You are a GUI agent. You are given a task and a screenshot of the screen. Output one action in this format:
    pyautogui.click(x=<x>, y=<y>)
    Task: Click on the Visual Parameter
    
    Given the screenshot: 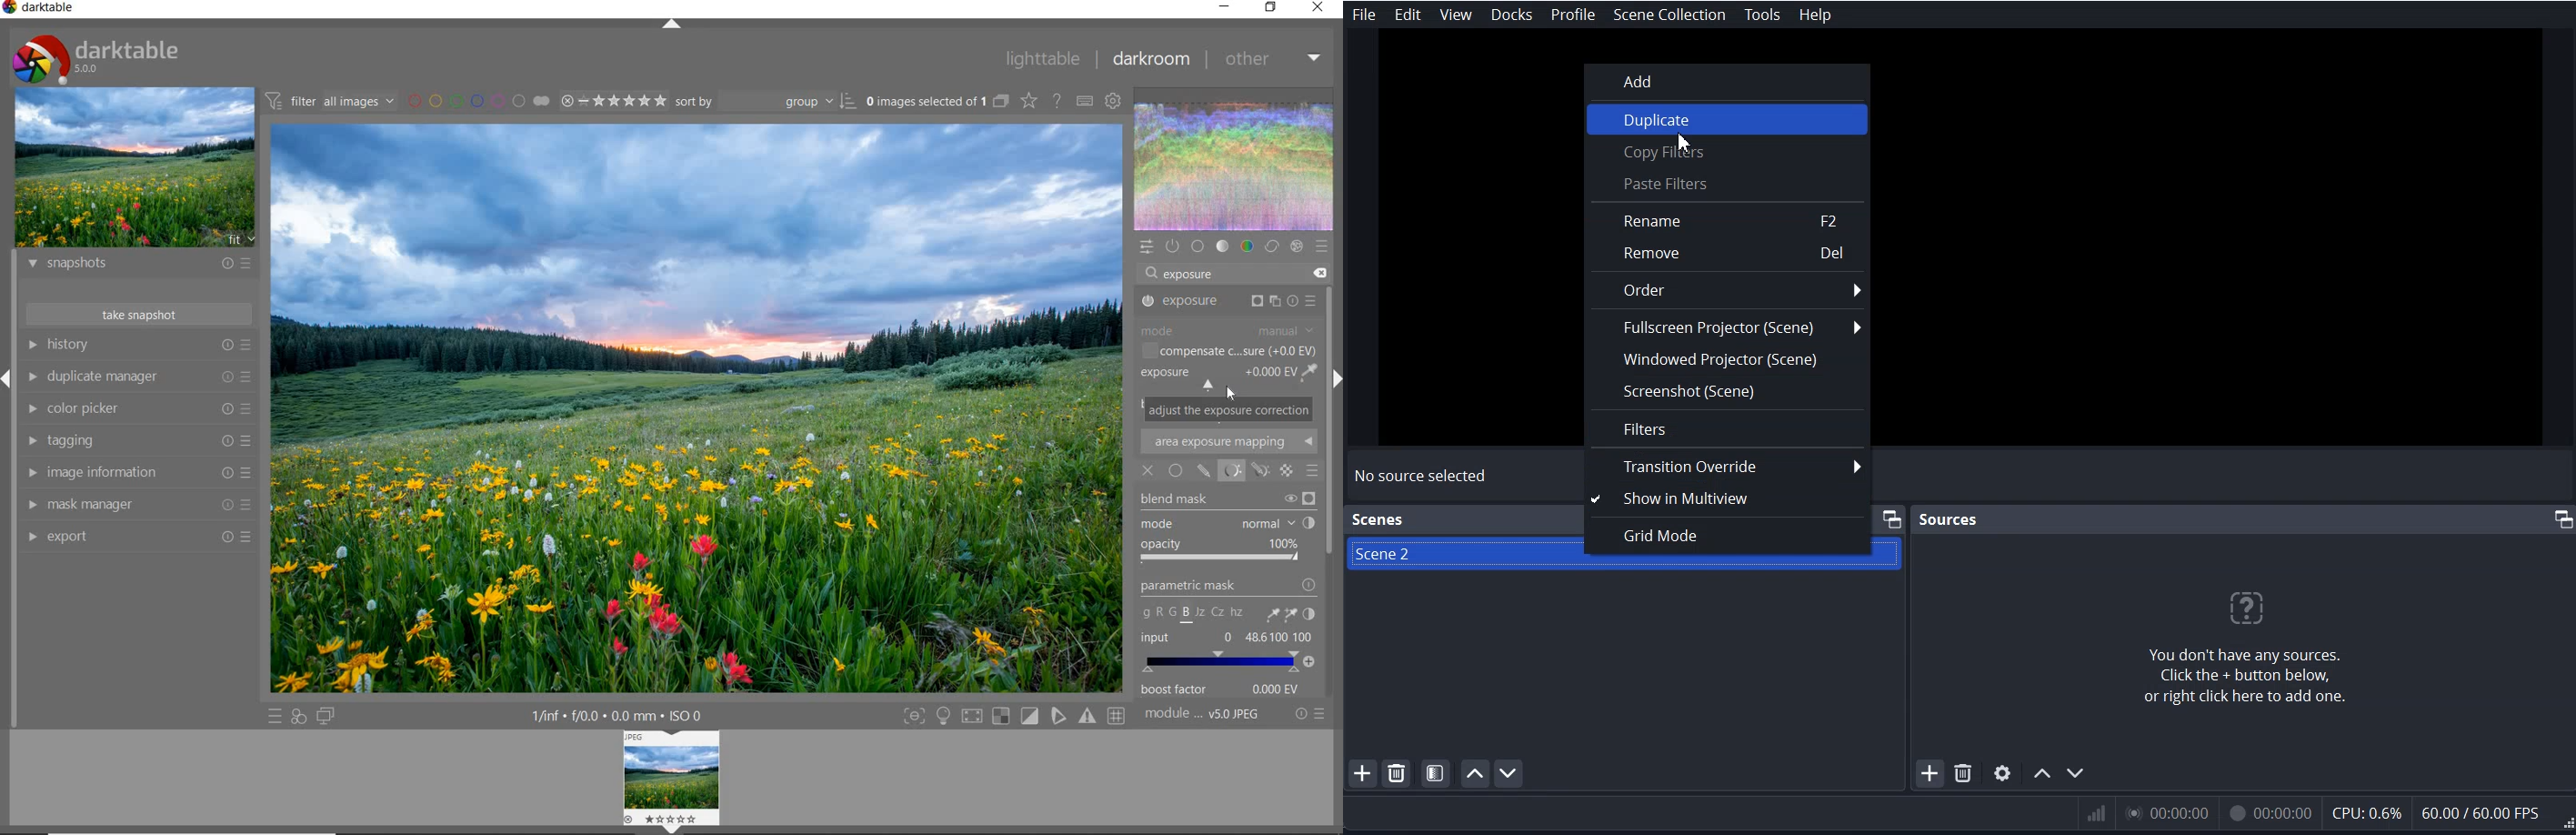 What is the action you would take?
    pyautogui.click(x=2323, y=815)
    